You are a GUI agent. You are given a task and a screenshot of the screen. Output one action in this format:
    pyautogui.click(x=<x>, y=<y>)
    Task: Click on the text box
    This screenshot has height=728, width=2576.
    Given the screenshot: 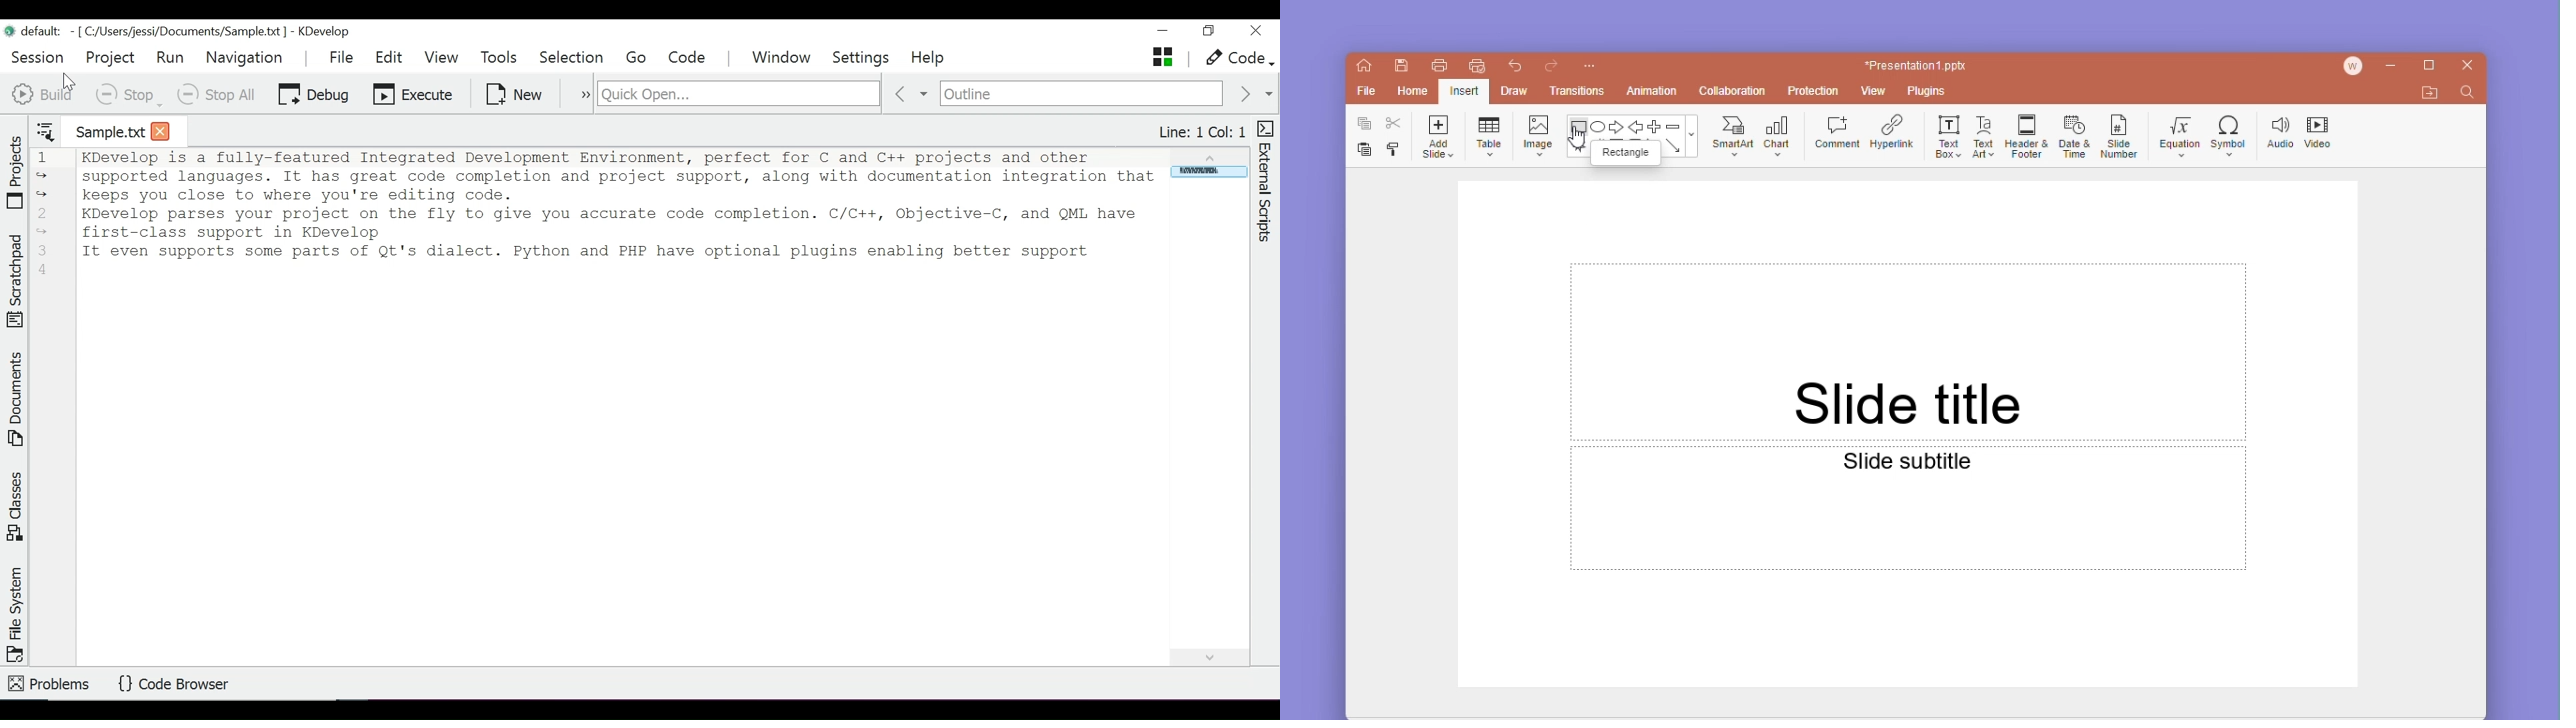 What is the action you would take?
    pyautogui.click(x=1945, y=135)
    